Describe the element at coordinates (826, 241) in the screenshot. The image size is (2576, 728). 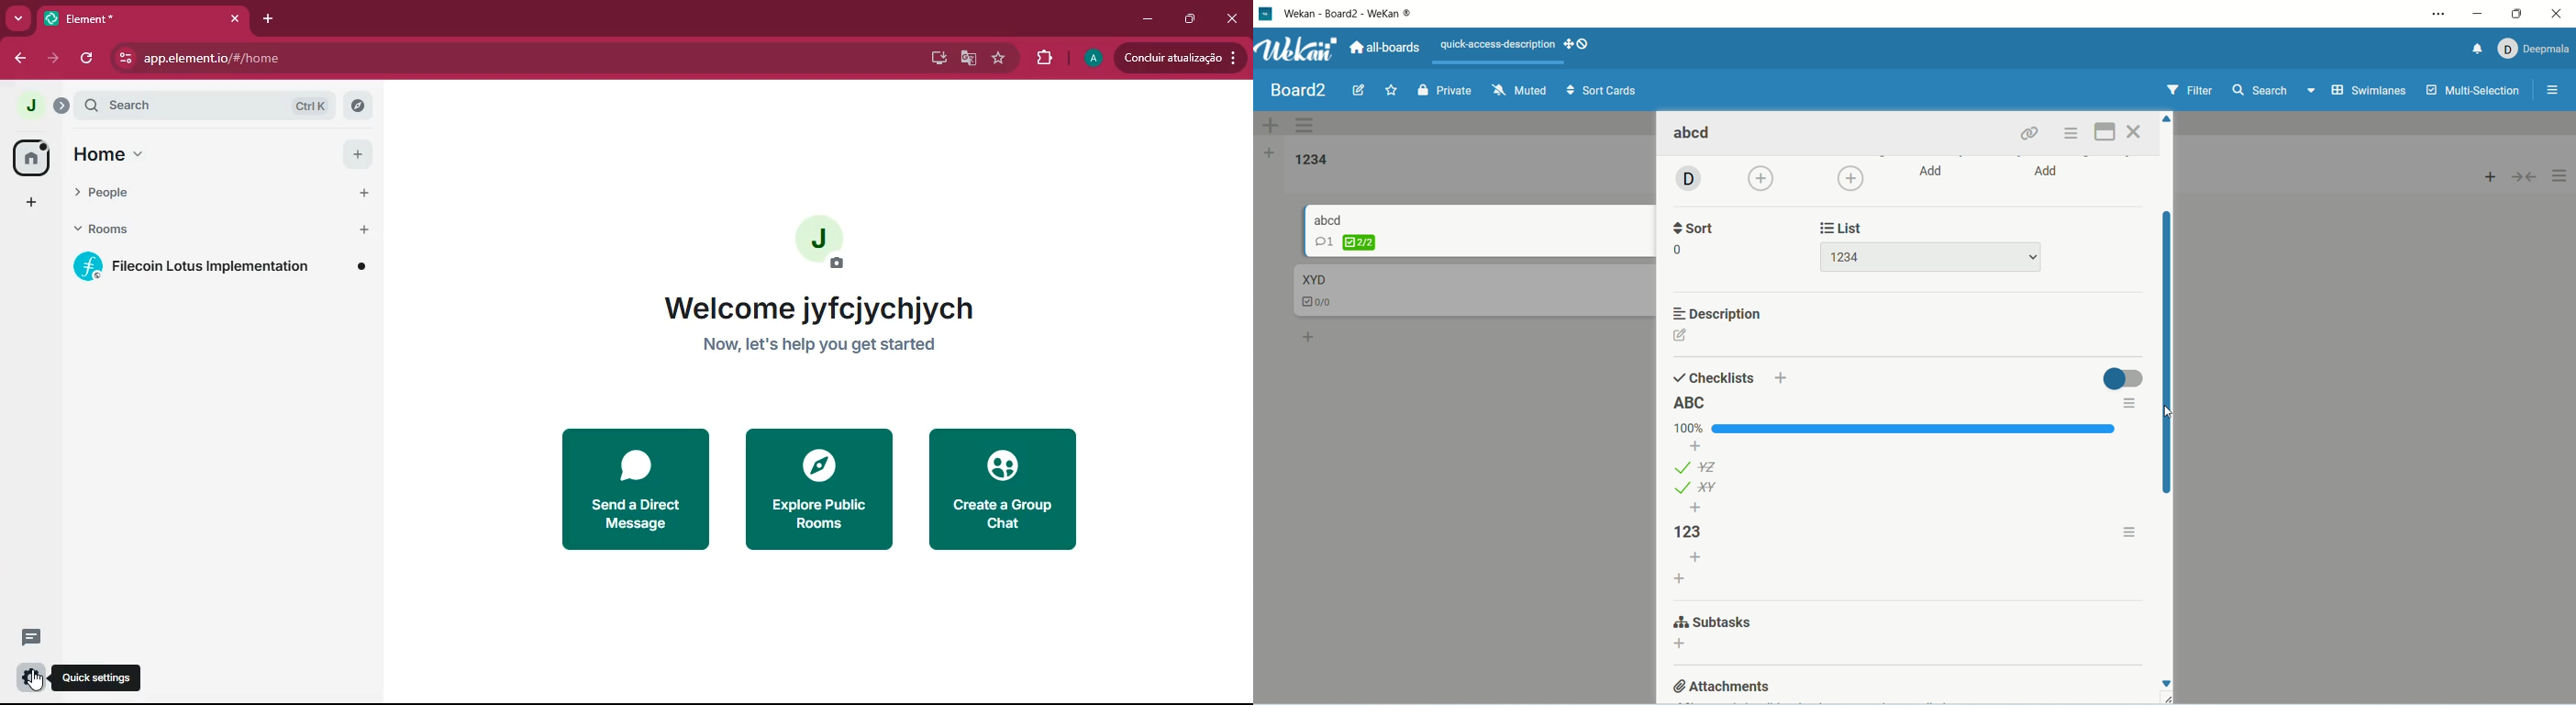
I see `profile picture` at that location.